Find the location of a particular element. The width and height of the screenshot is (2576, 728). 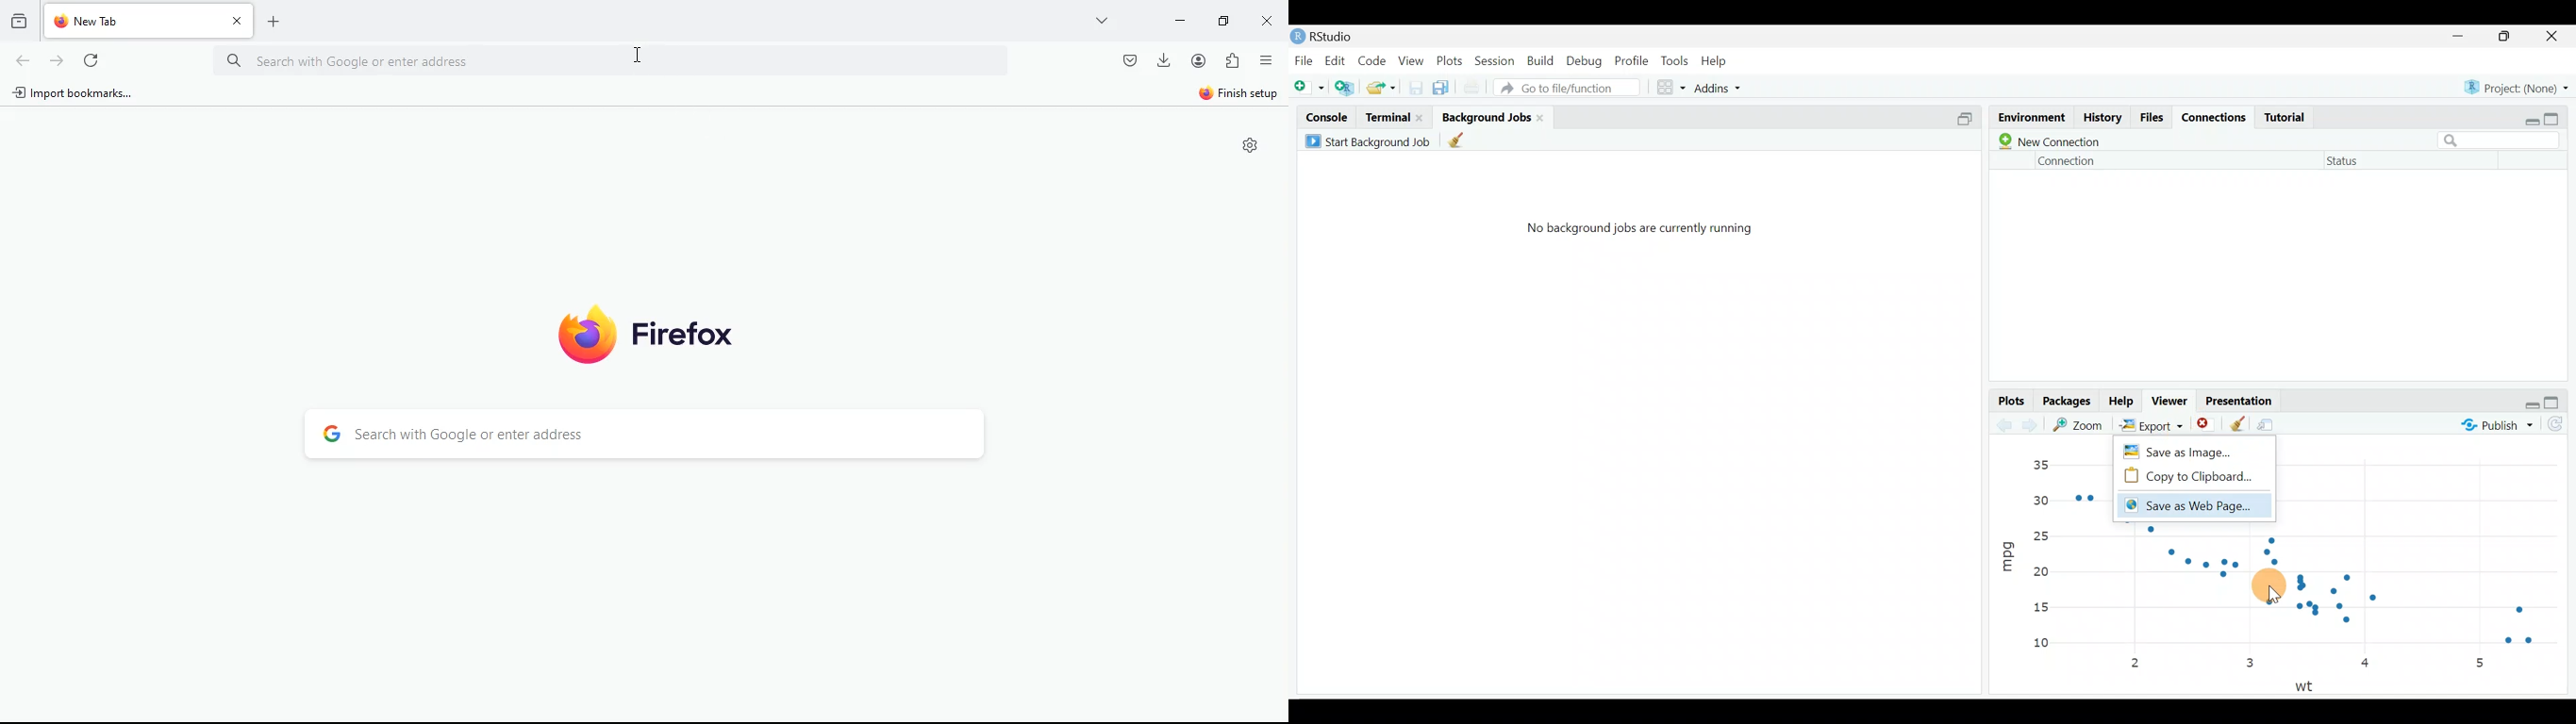

4 is located at coordinates (2368, 665).